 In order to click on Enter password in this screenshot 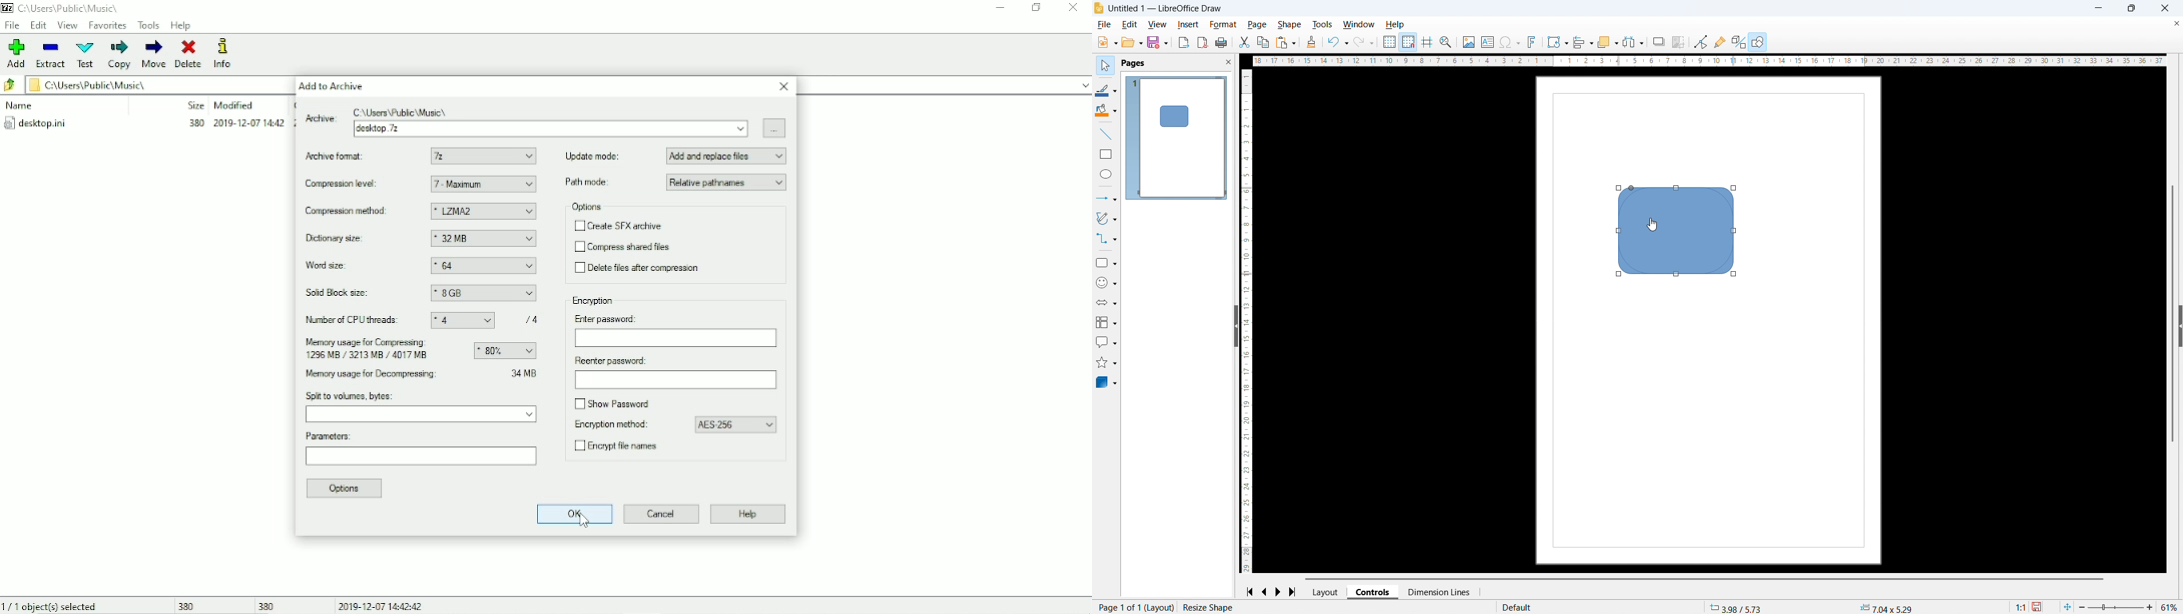, I will do `click(676, 339)`.